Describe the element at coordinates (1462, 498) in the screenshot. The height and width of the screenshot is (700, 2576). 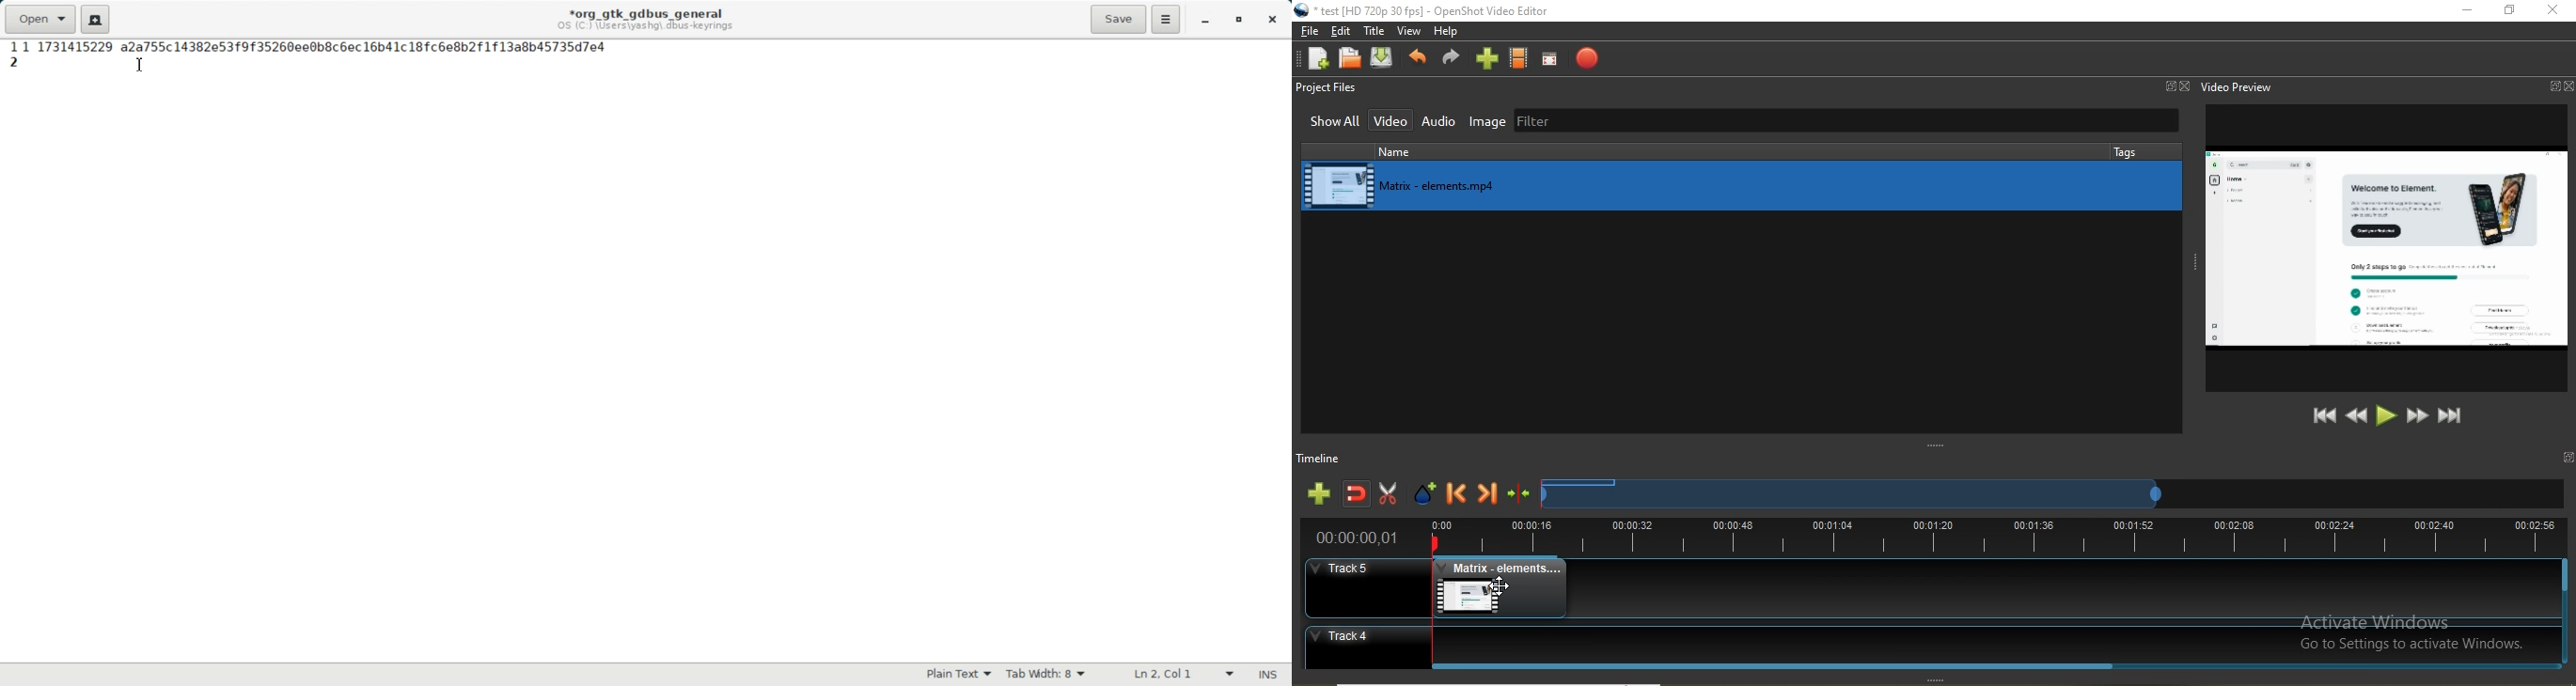
I see `Previous marker` at that location.